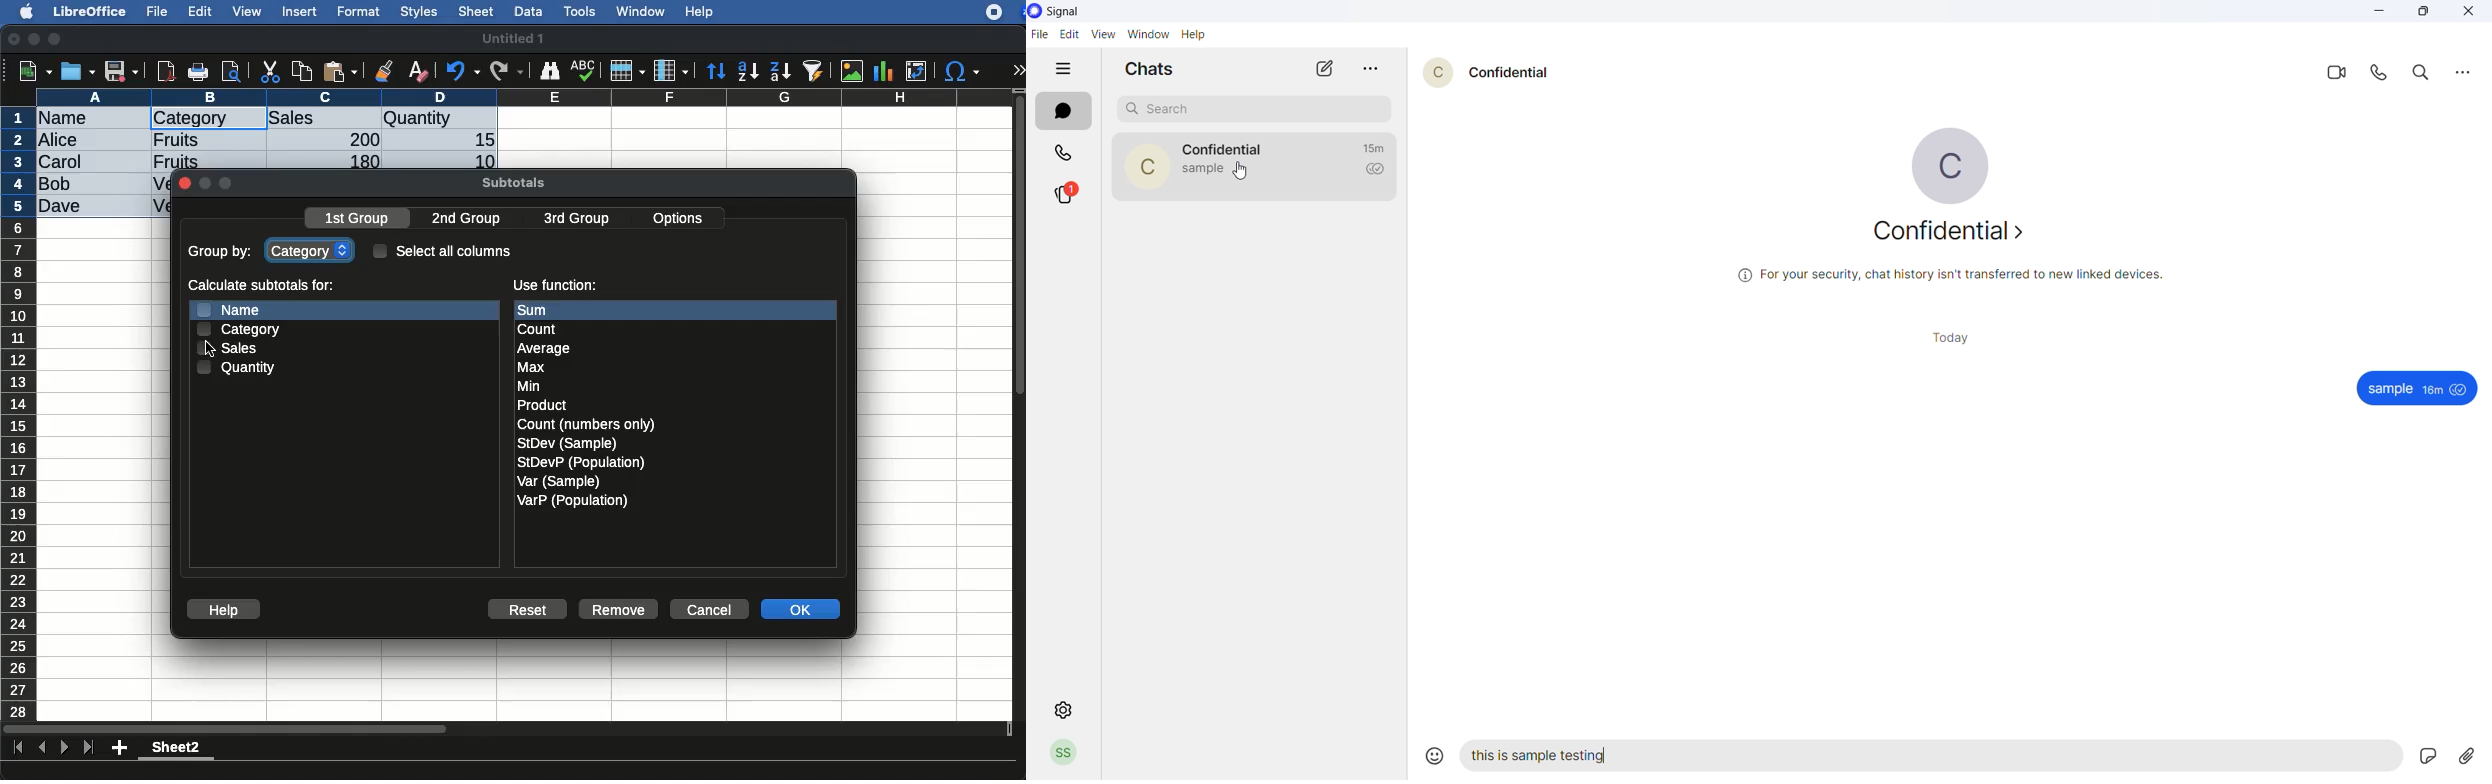 Image resolution: width=2492 pixels, height=784 pixels. What do you see at coordinates (1060, 710) in the screenshot?
I see `settings ` at bounding box center [1060, 710].